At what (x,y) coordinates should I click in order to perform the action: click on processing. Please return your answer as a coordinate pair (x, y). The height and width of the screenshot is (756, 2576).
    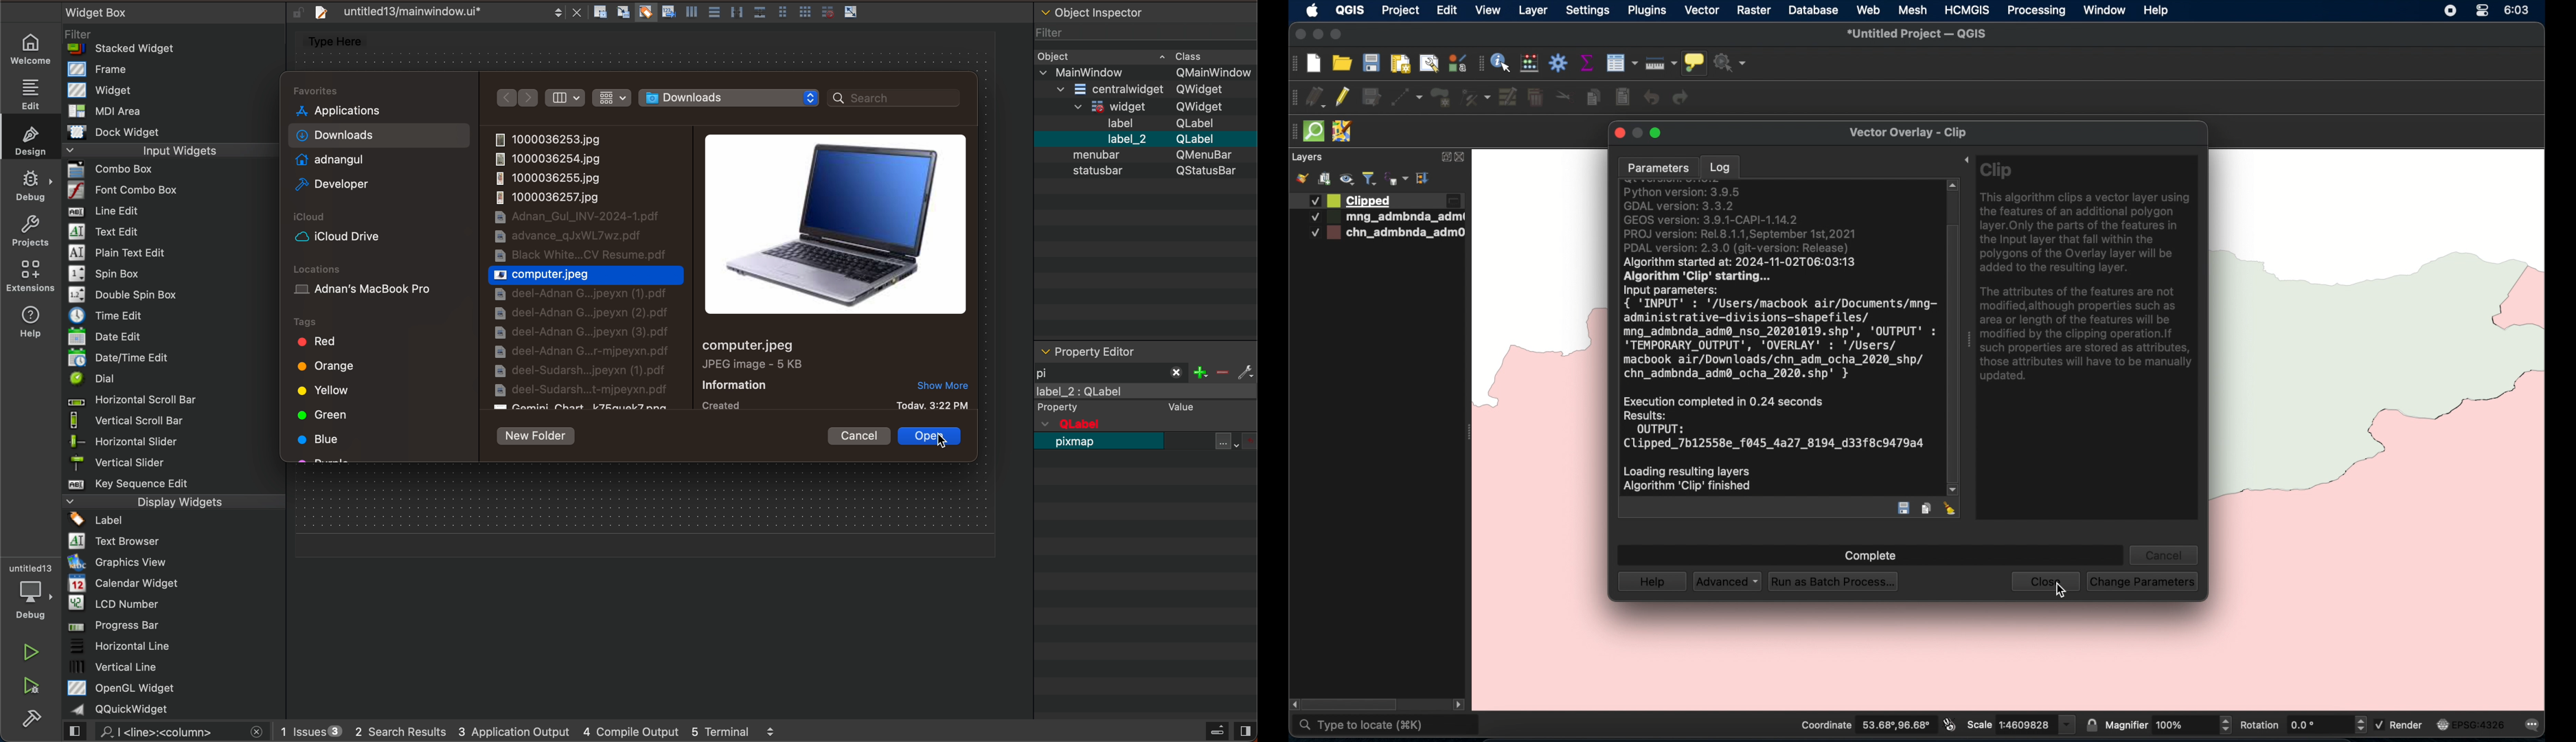
    Looking at the image, I should click on (2037, 12).